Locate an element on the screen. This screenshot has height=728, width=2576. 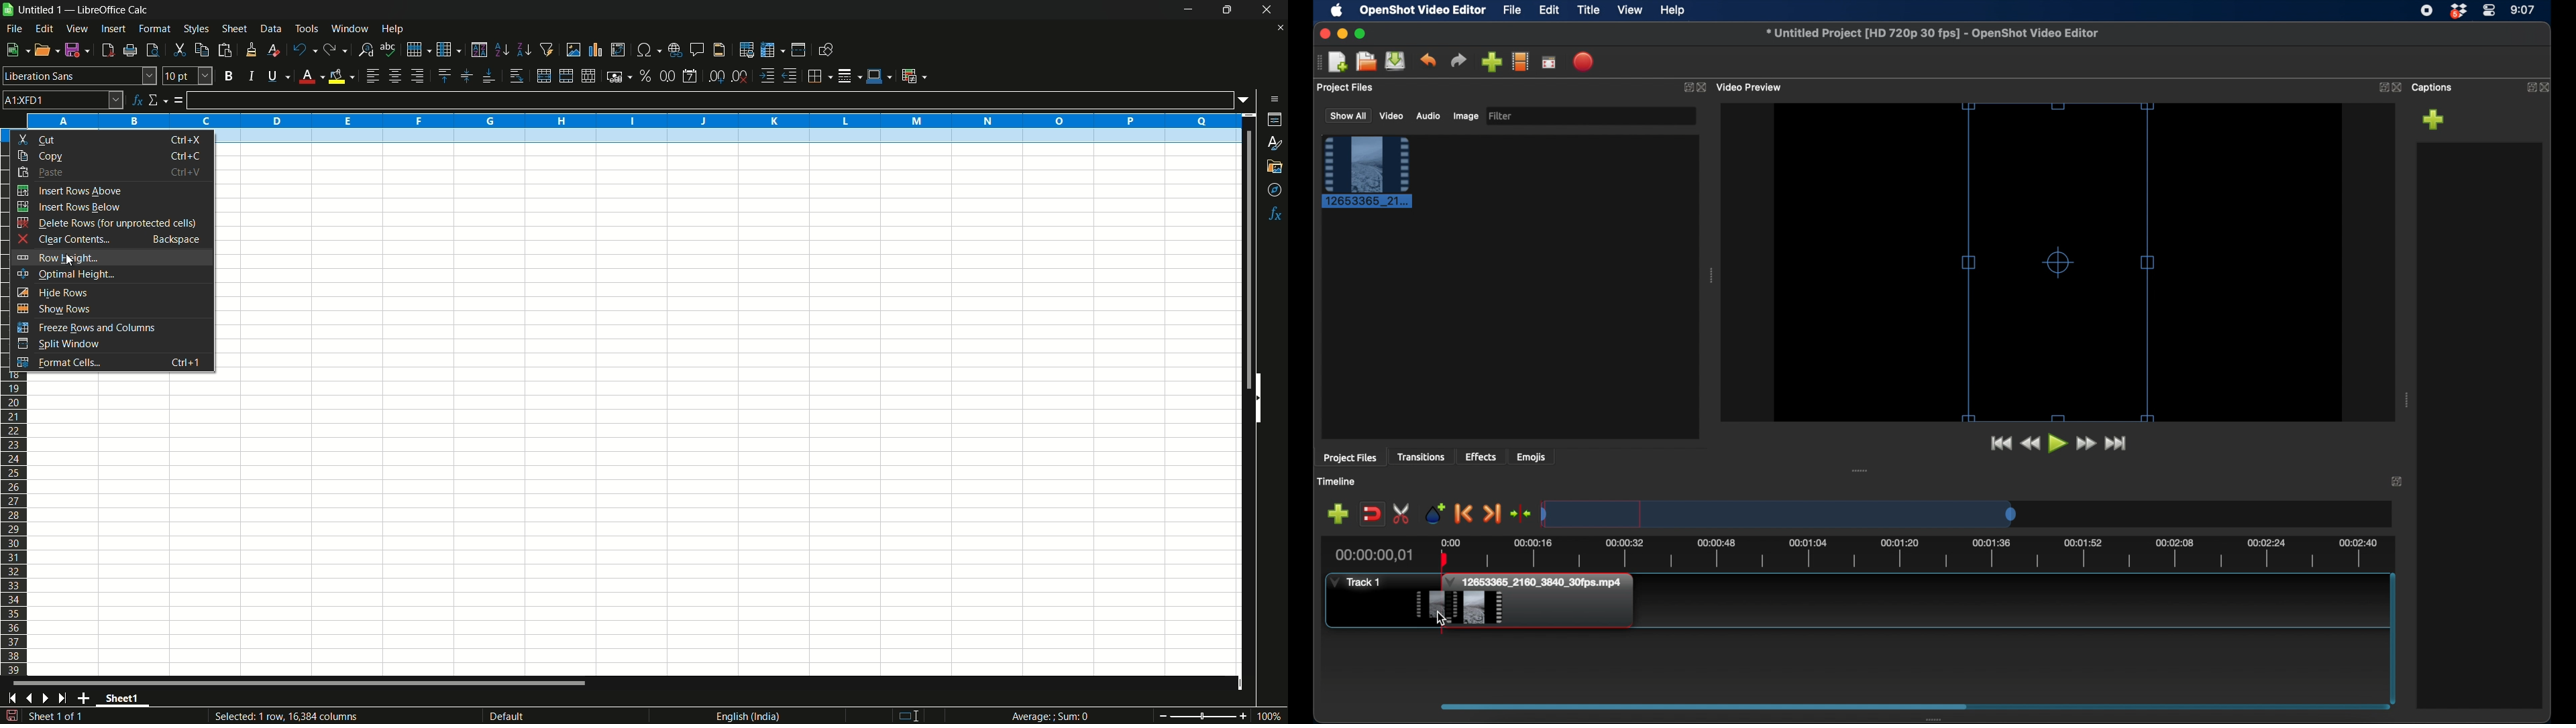
unmerge cells is located at coordinates (589, 76).